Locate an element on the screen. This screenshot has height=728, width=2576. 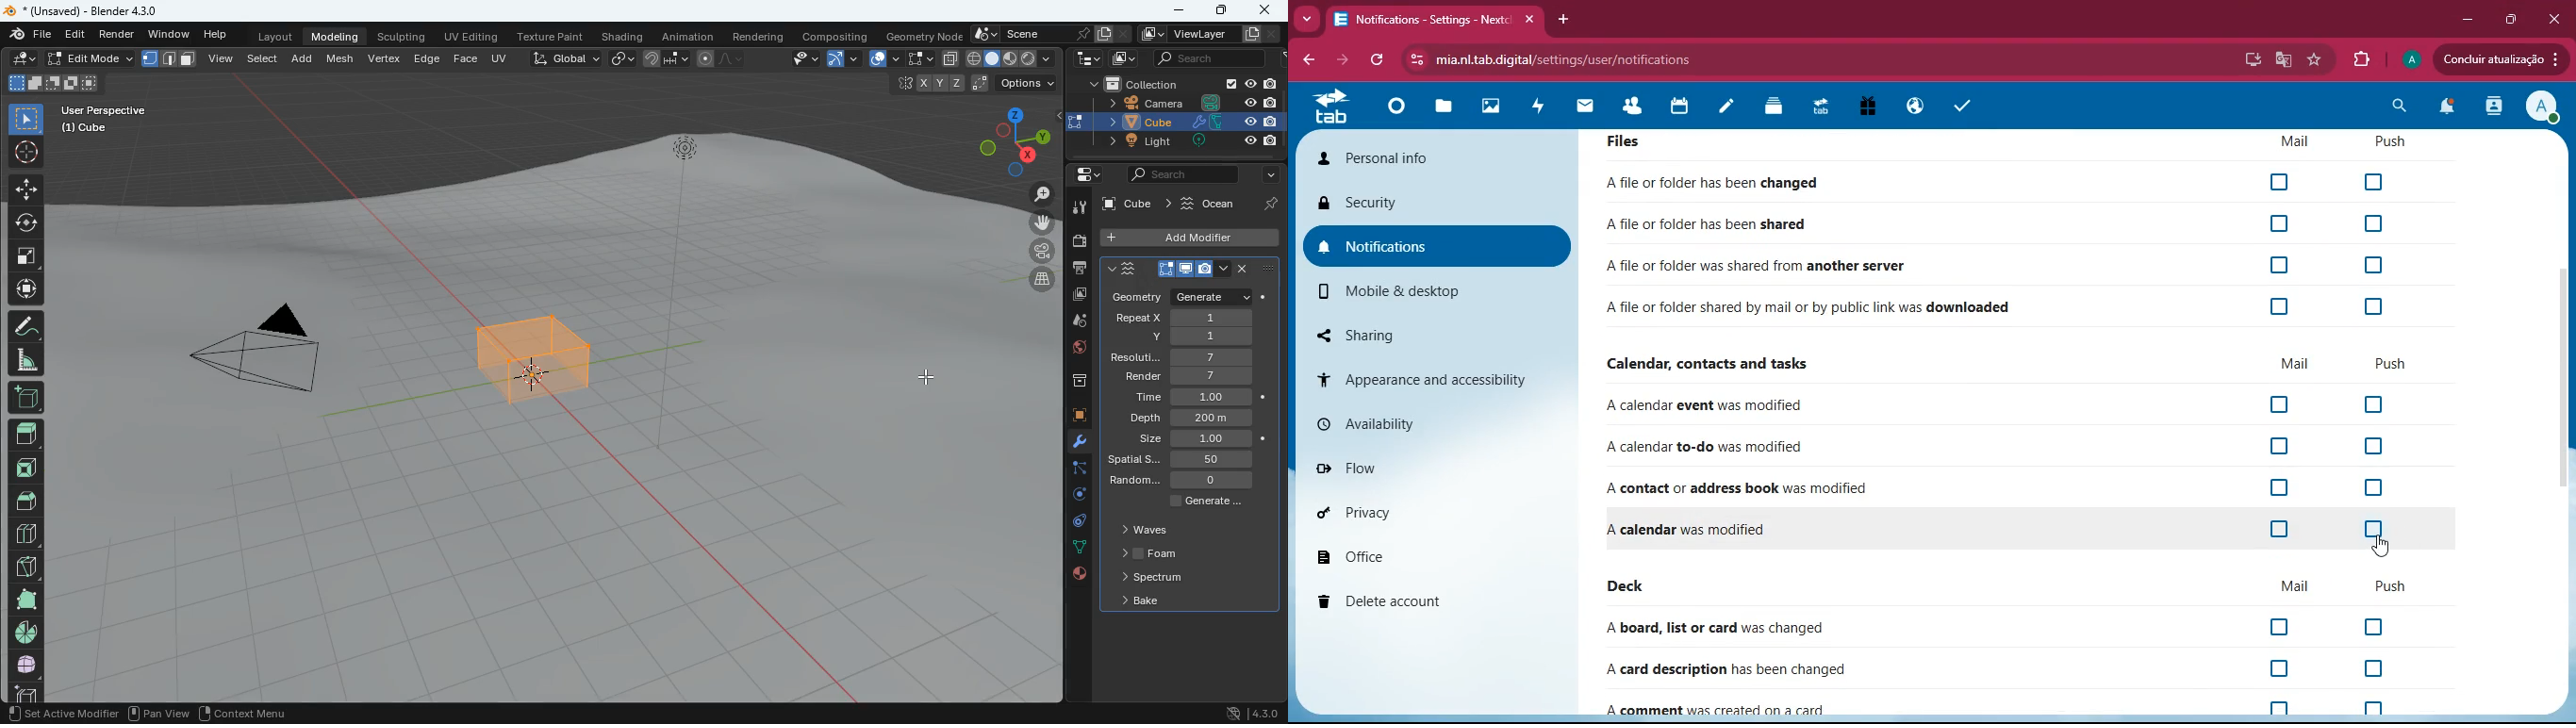
minimize is located at coordinates (2469, 19).